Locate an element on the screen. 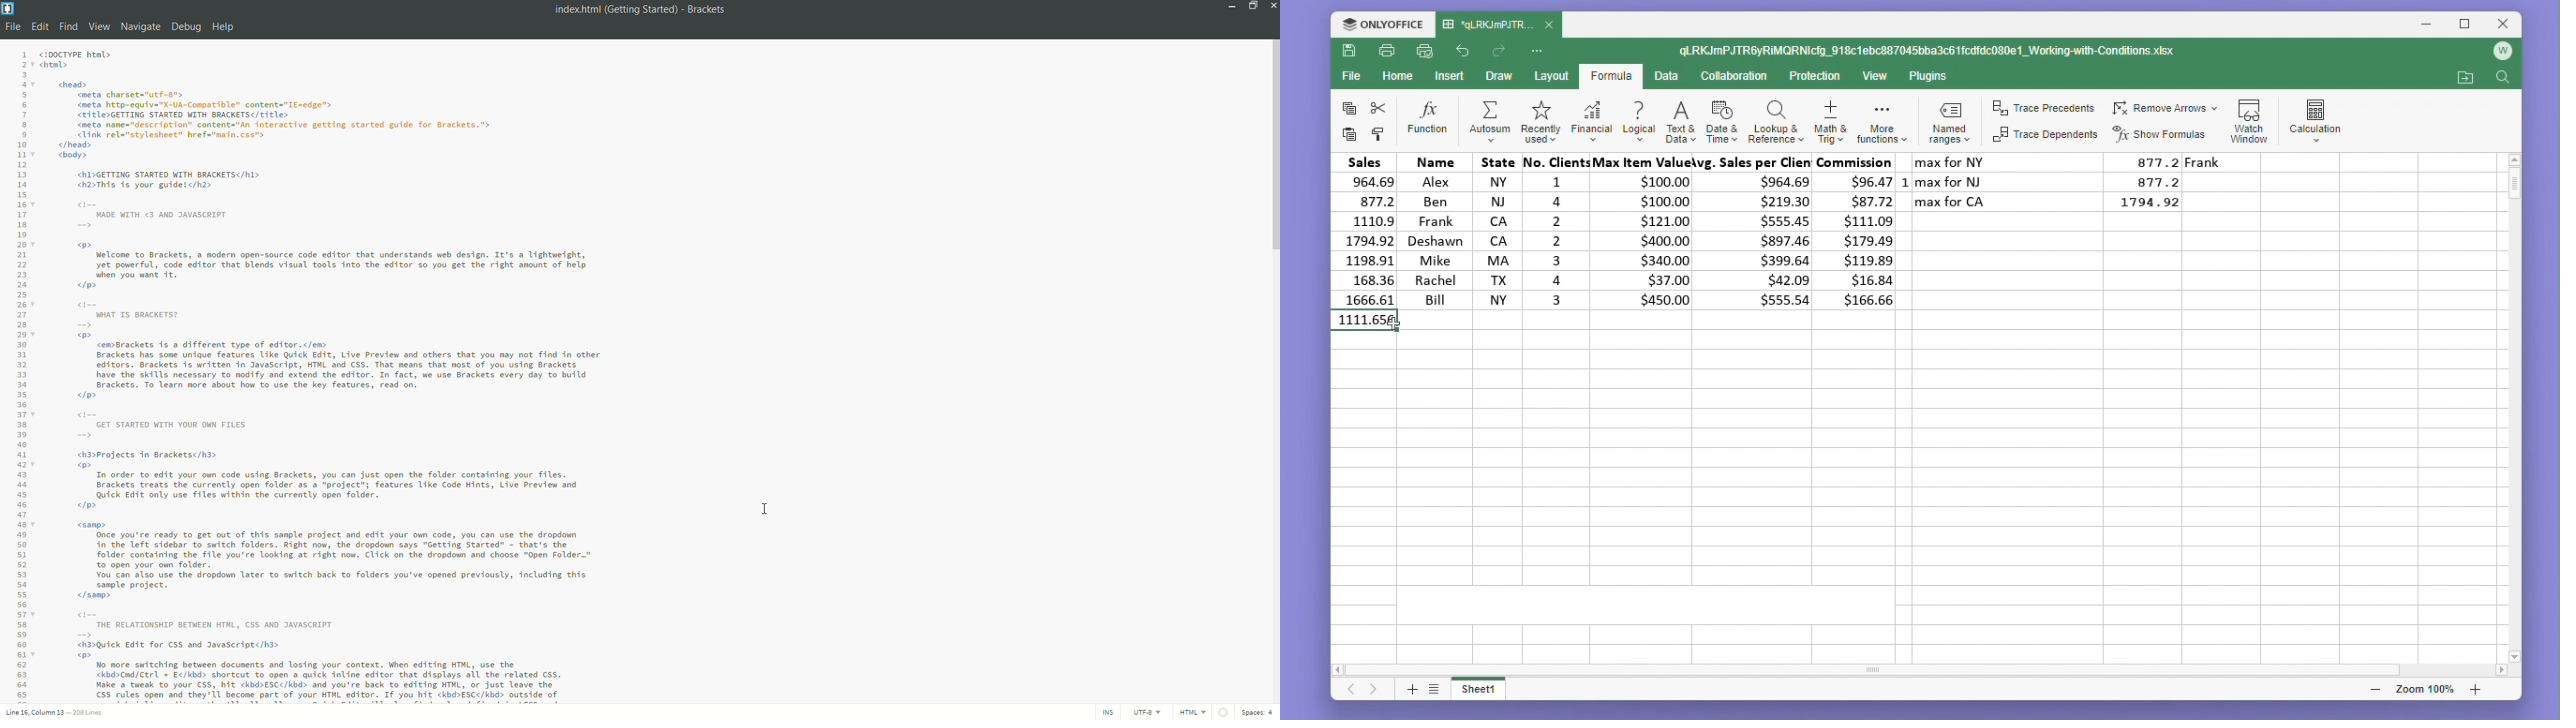 This screenshot has width=2576, height=728. close is located at coordinates (1550, 24).